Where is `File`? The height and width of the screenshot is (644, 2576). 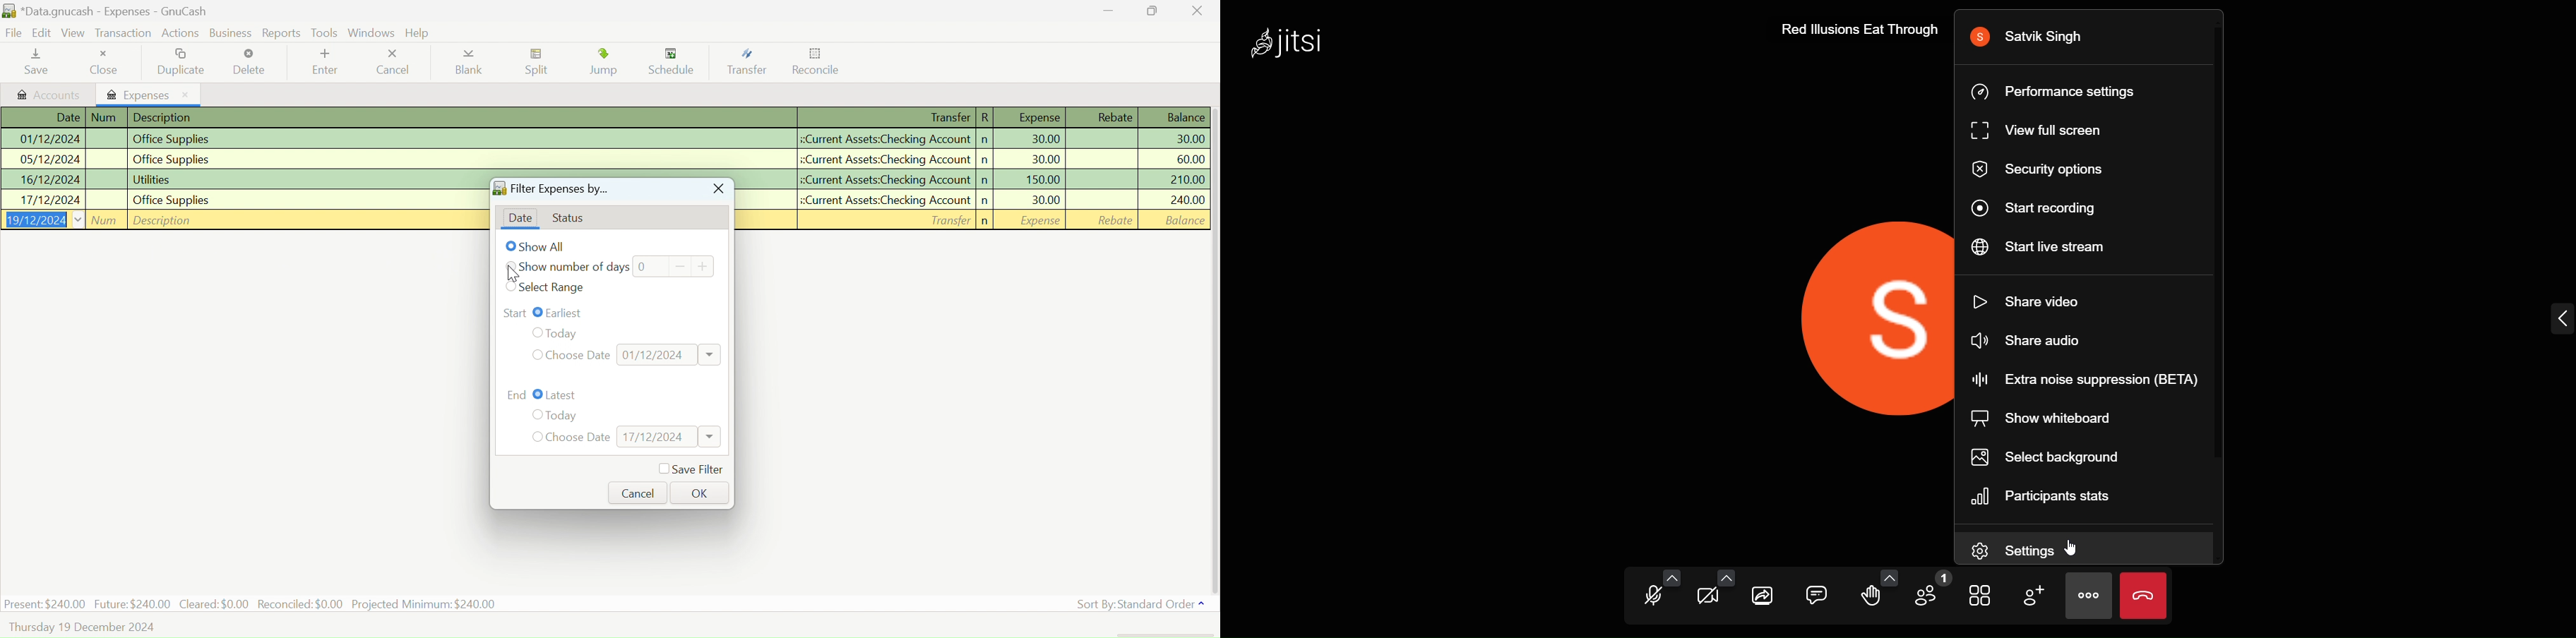
File is located at coordinates (13, 34).